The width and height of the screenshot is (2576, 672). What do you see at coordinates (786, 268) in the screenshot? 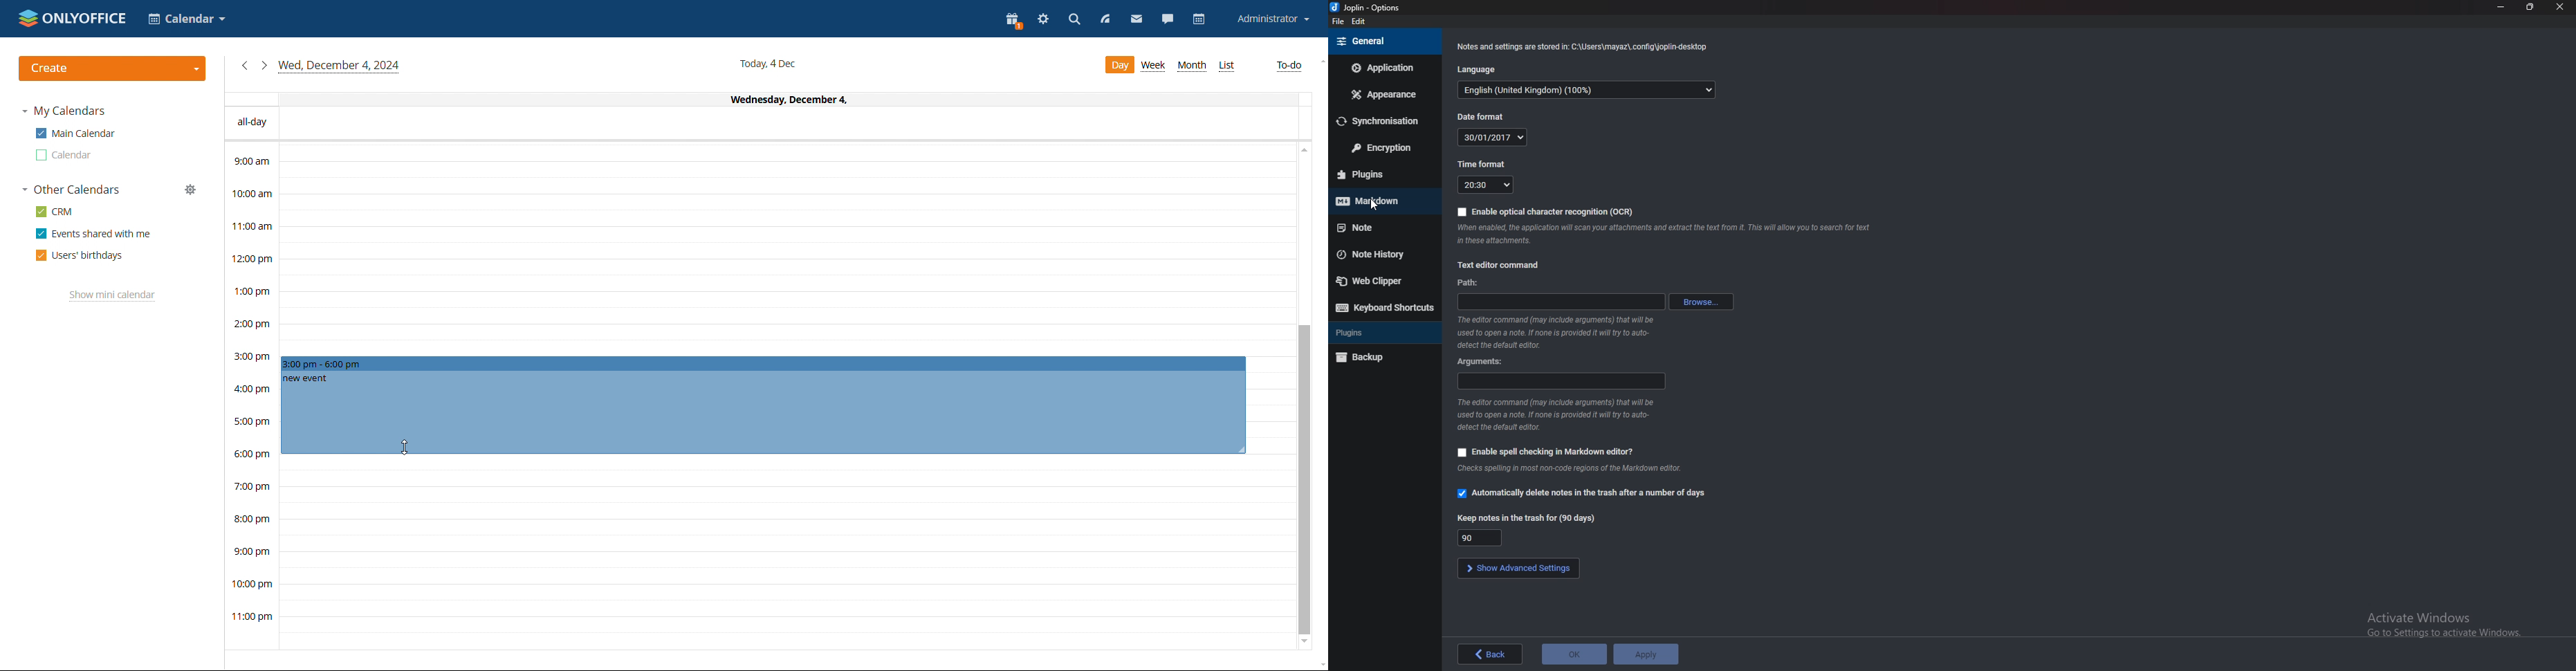
I see `30 min time span` at bounding box center [786, 268].